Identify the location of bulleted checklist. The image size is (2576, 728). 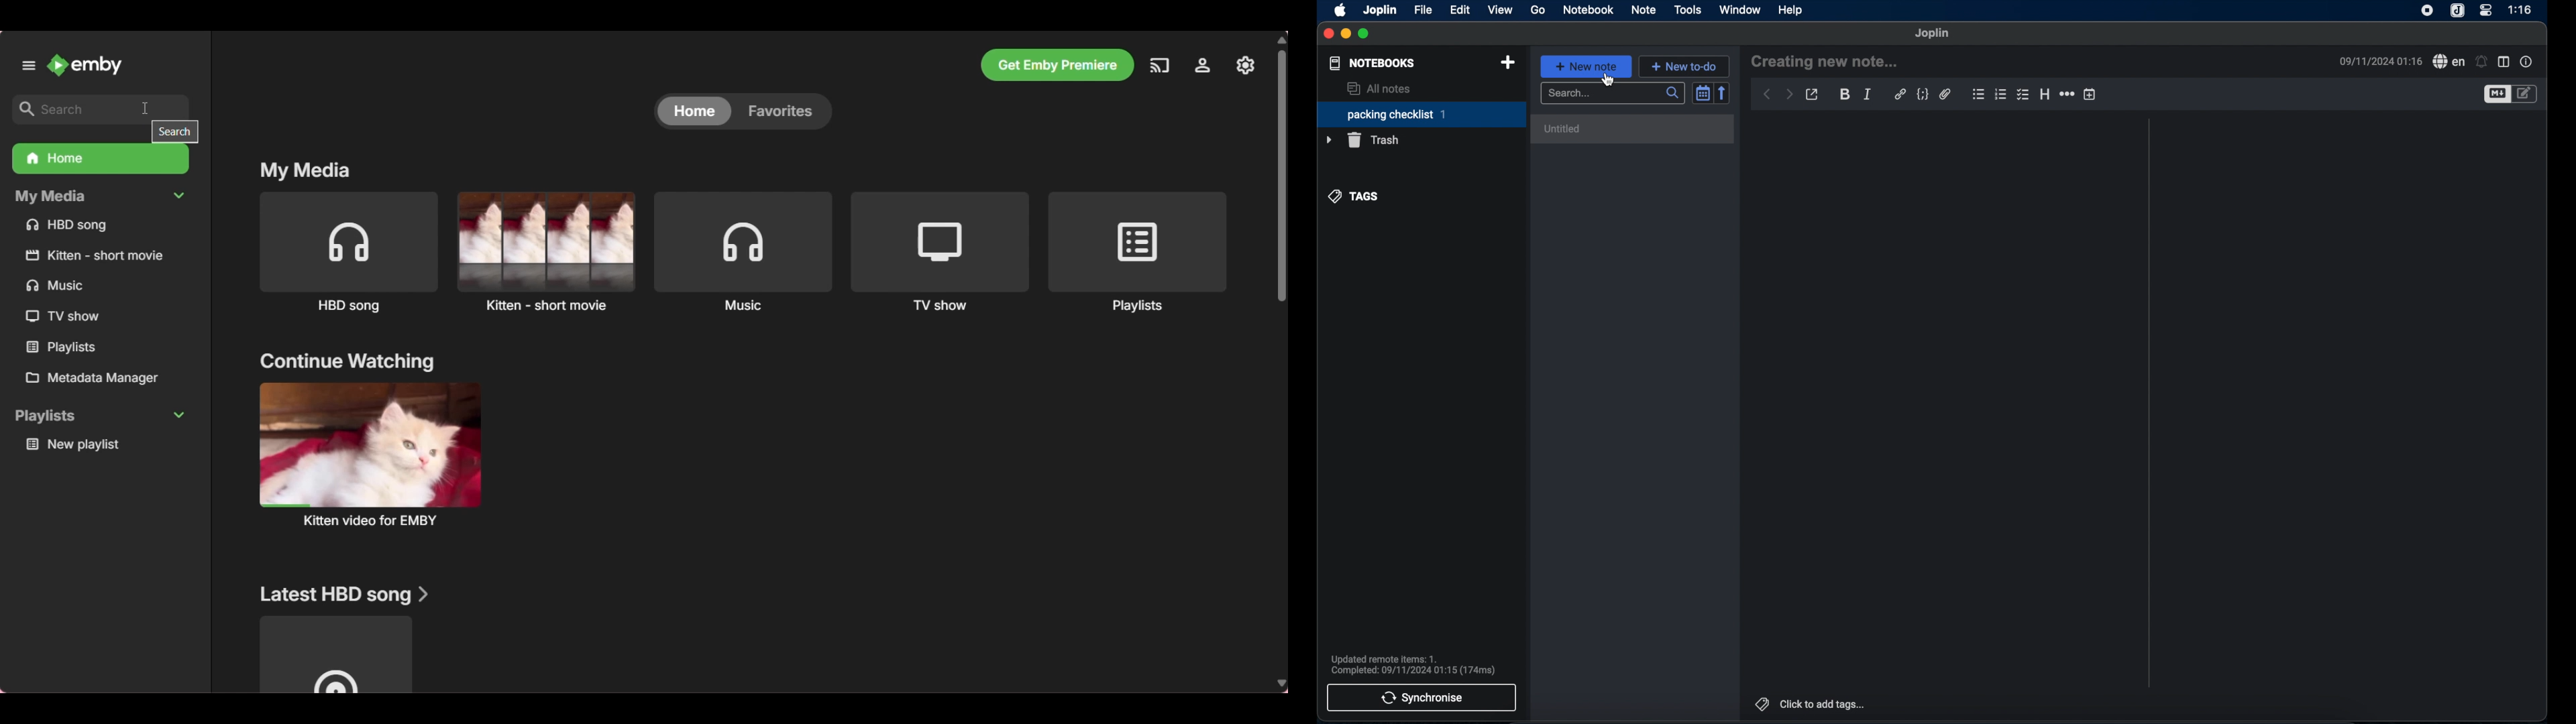
(2023, 95).